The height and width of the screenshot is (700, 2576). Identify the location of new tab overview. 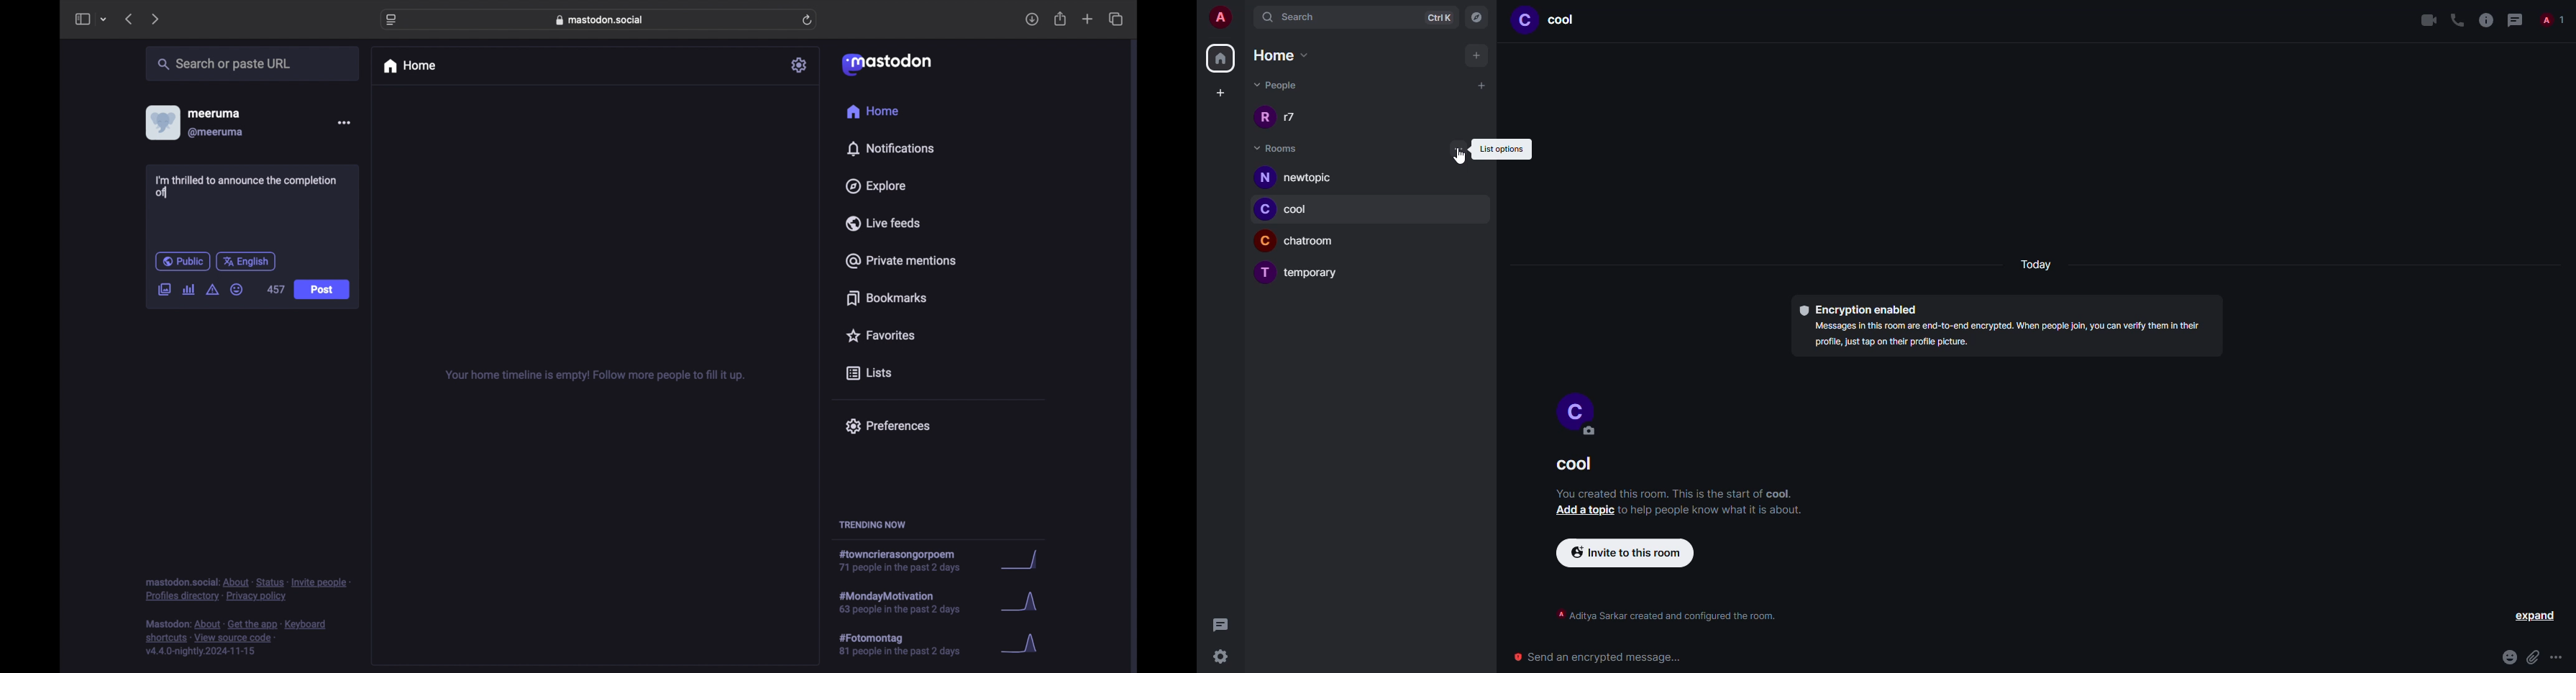
(1088, 19).